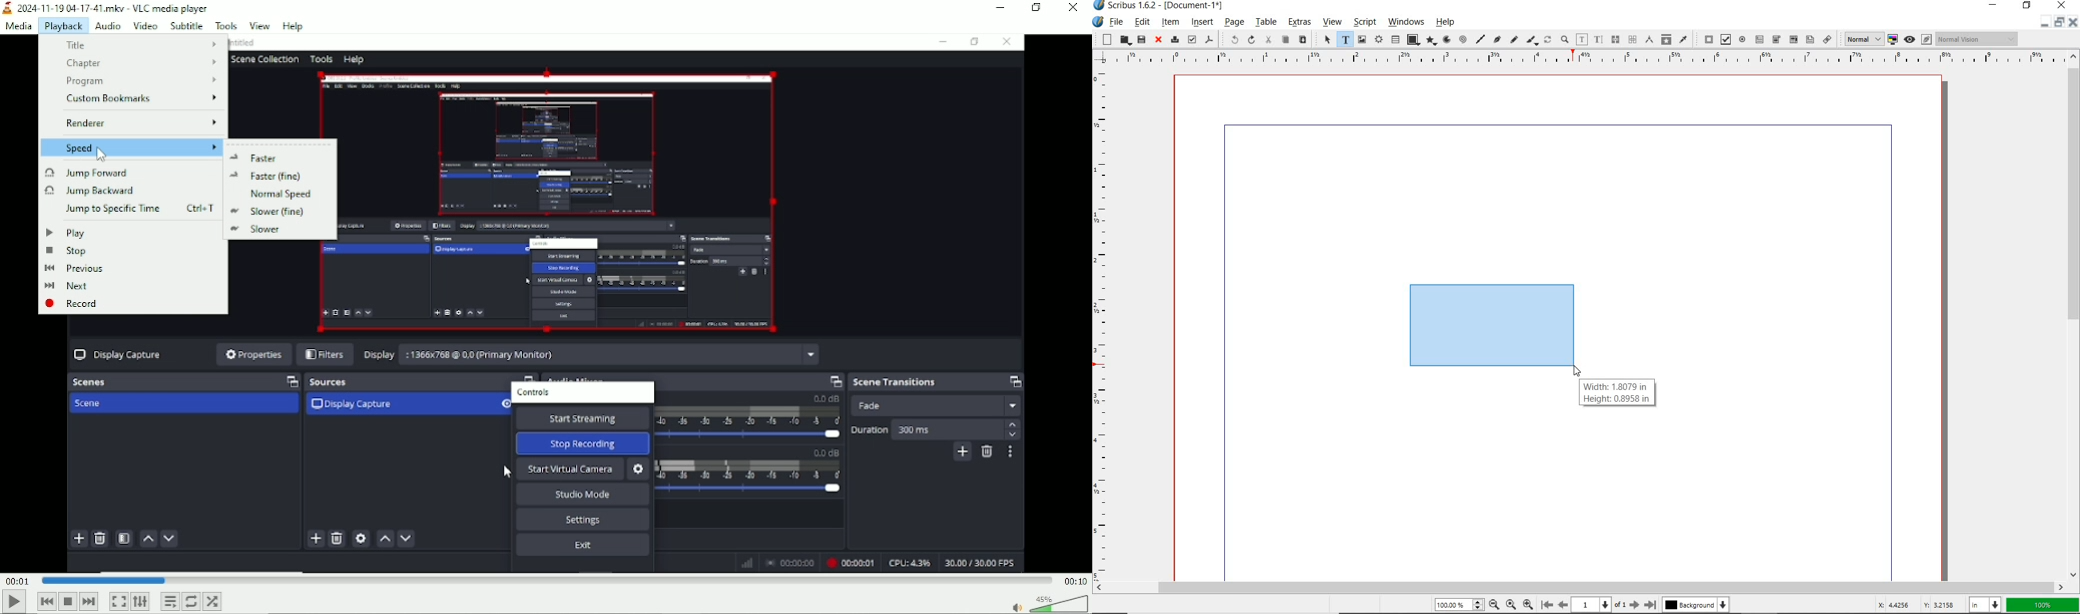  Describe the element at coordinates (2044, 605) in the screenshot. I see `zoom factor` at that location.